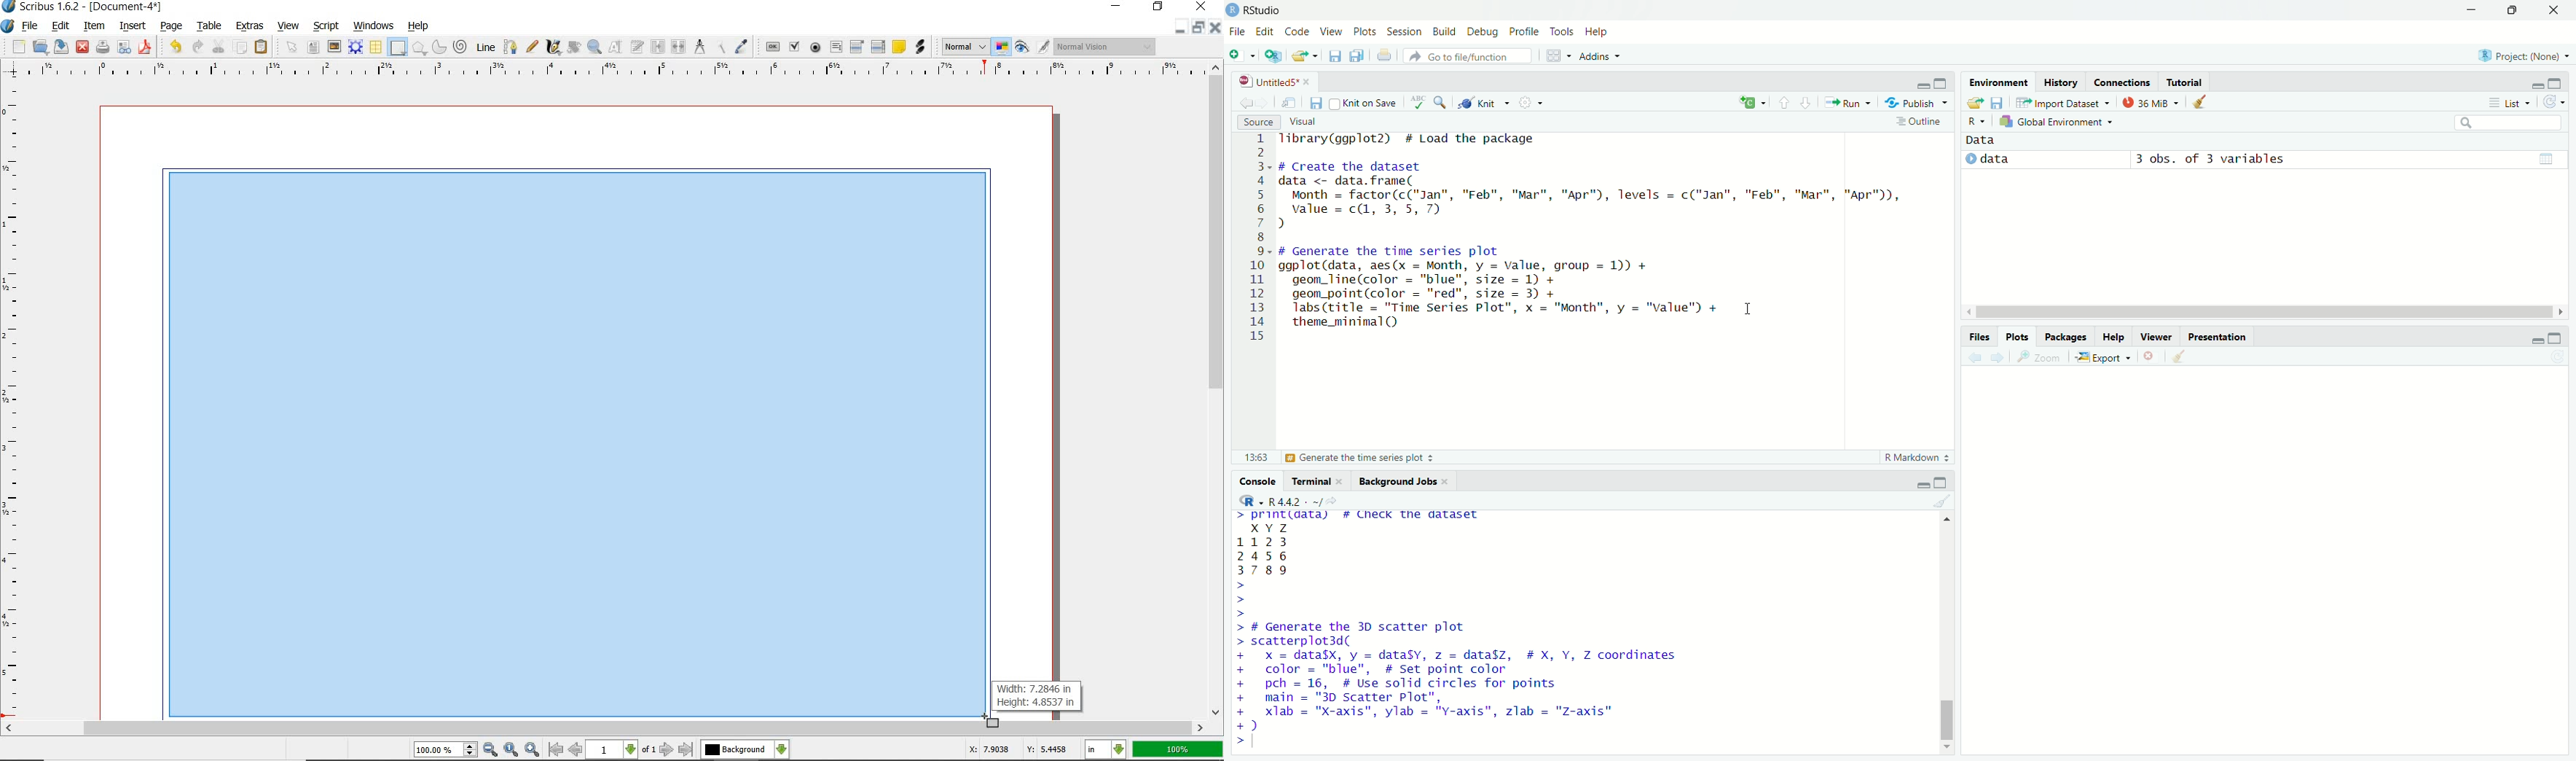 The image size is (2576, 784). What do you see at coordinates (576, 750) in the screenshot?
I see `go to previous page` at bounding box center [576, 750].